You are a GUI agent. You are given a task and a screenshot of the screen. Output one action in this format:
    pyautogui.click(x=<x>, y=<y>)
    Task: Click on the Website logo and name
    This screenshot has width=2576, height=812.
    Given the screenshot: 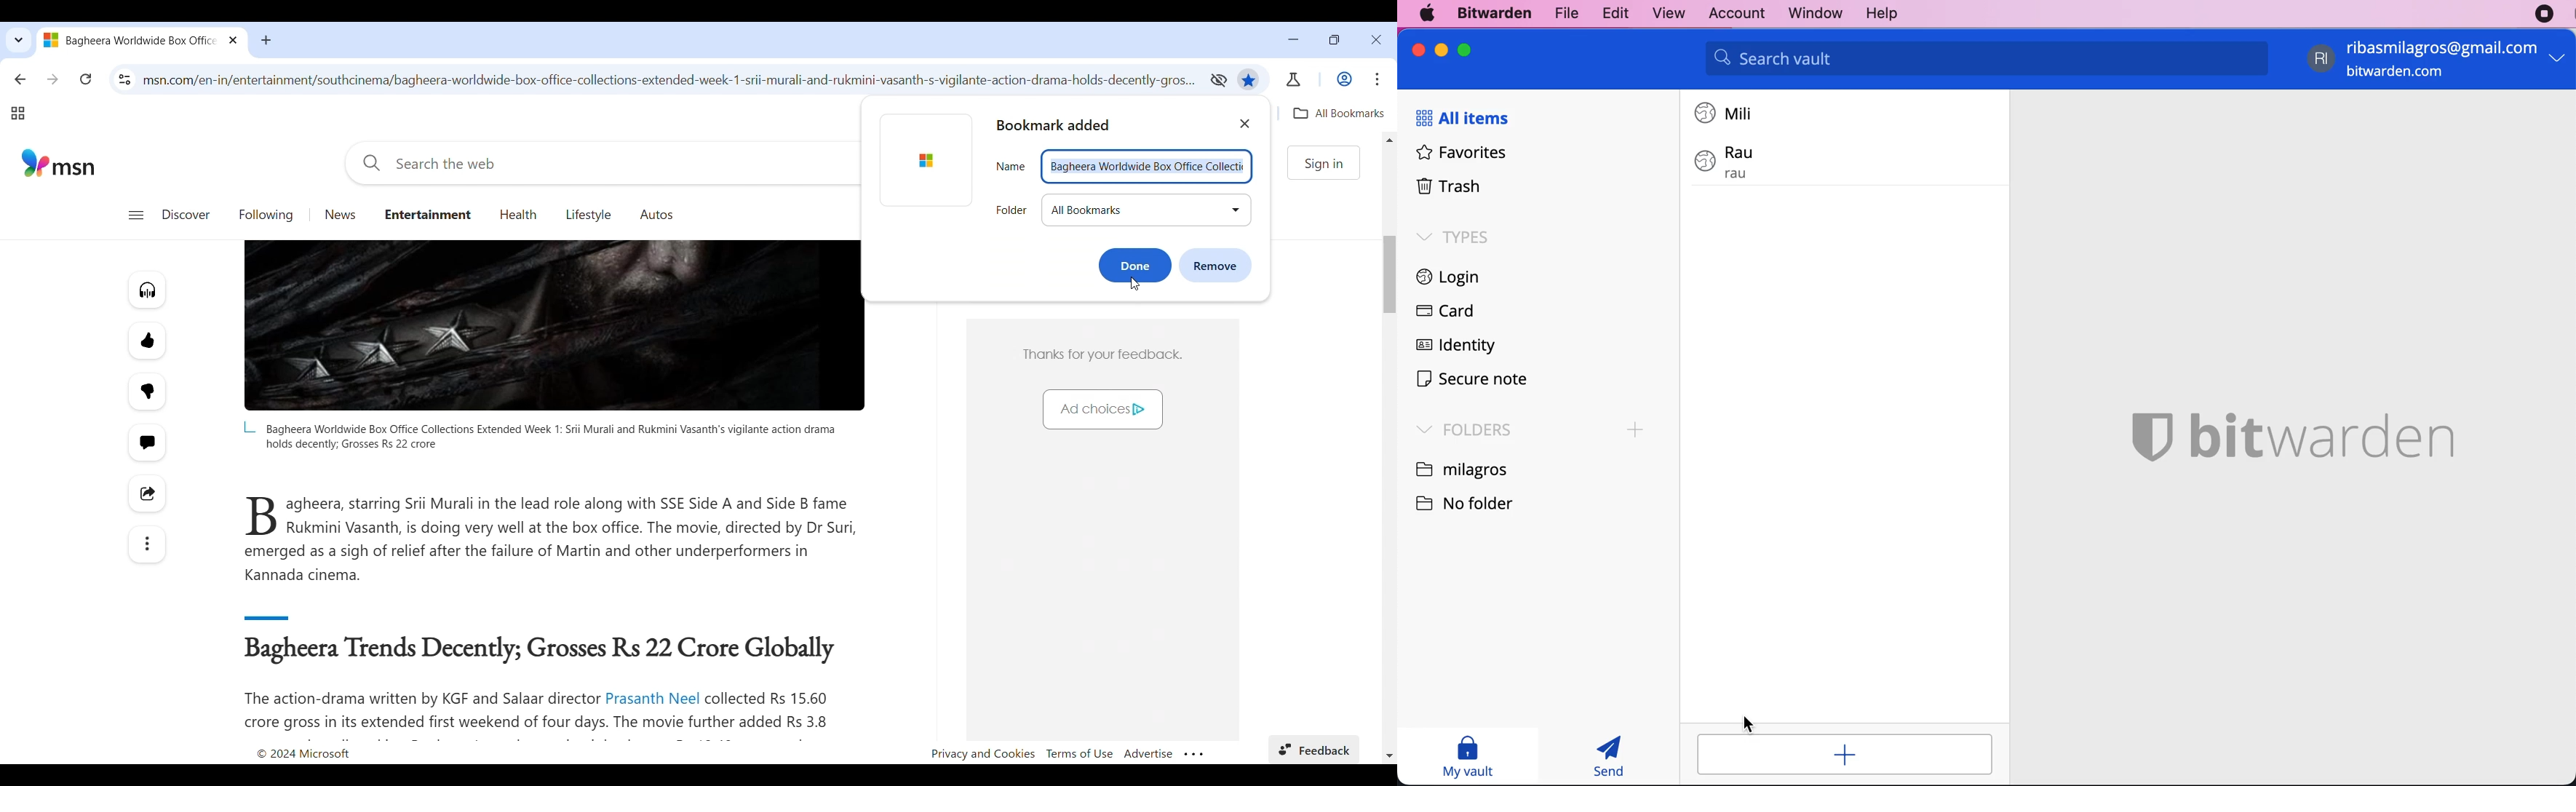 What is the action you would take?
    pyautogui.click(x=59, y=162)
    